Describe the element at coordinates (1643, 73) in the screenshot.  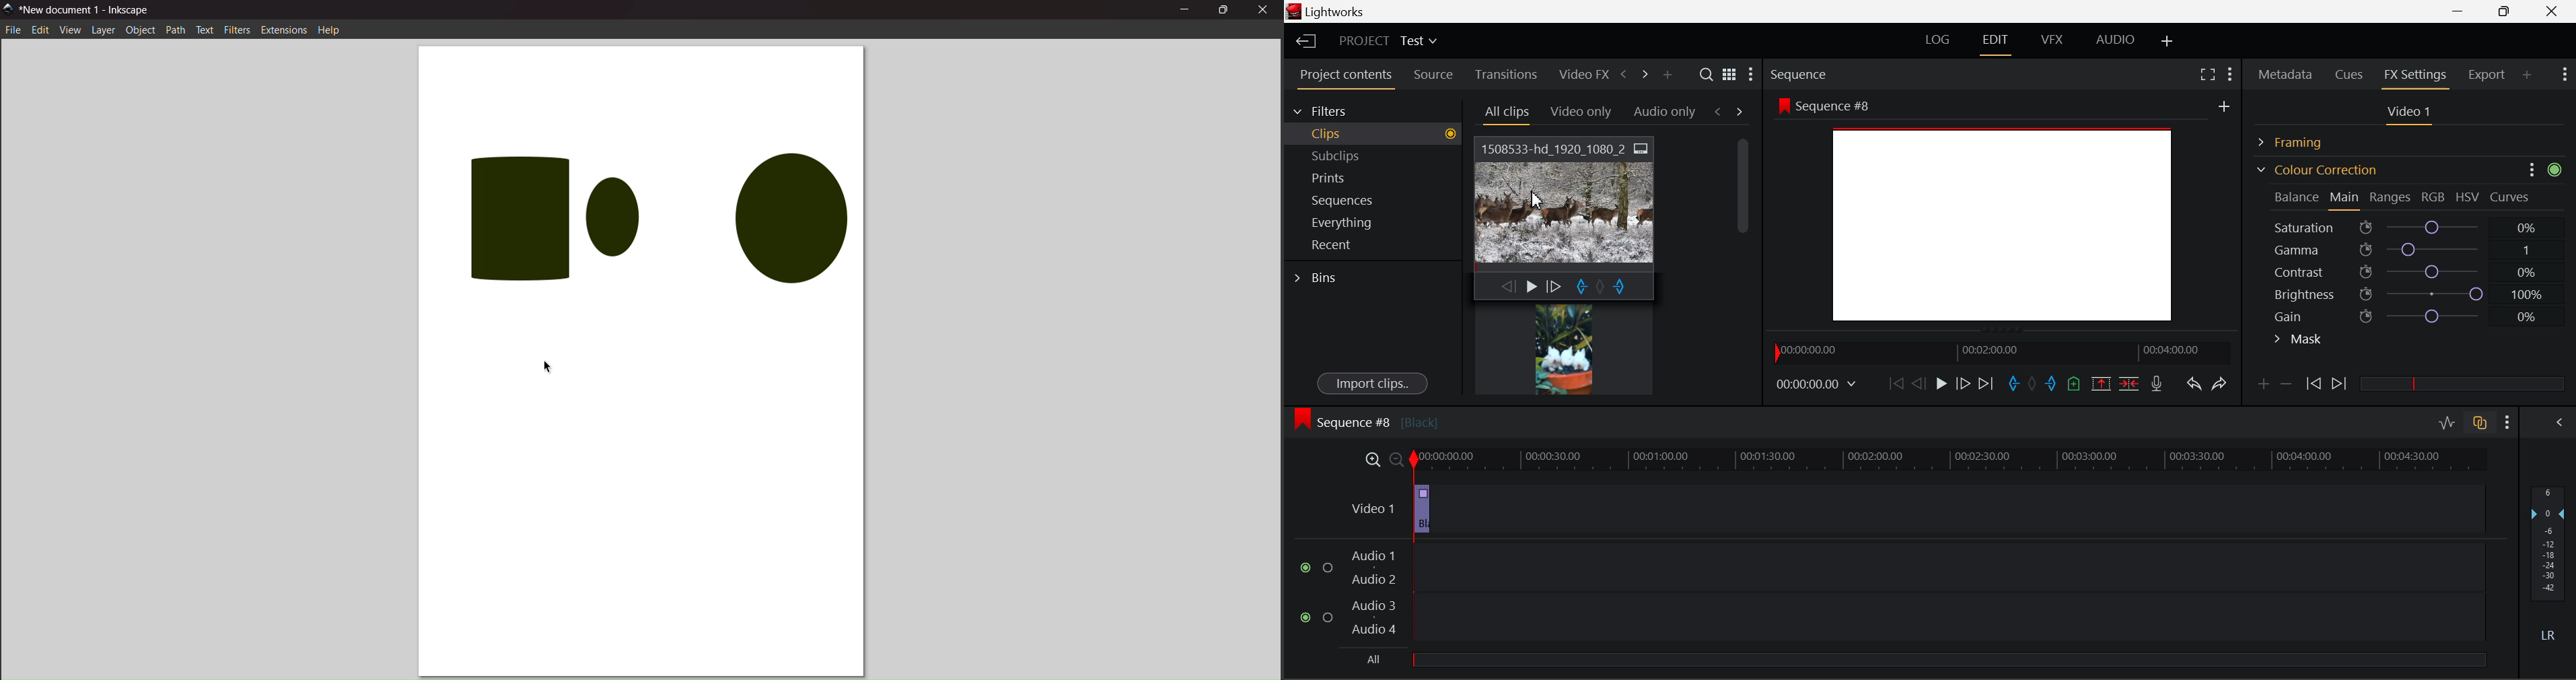
I see `Next Panel` at that location.